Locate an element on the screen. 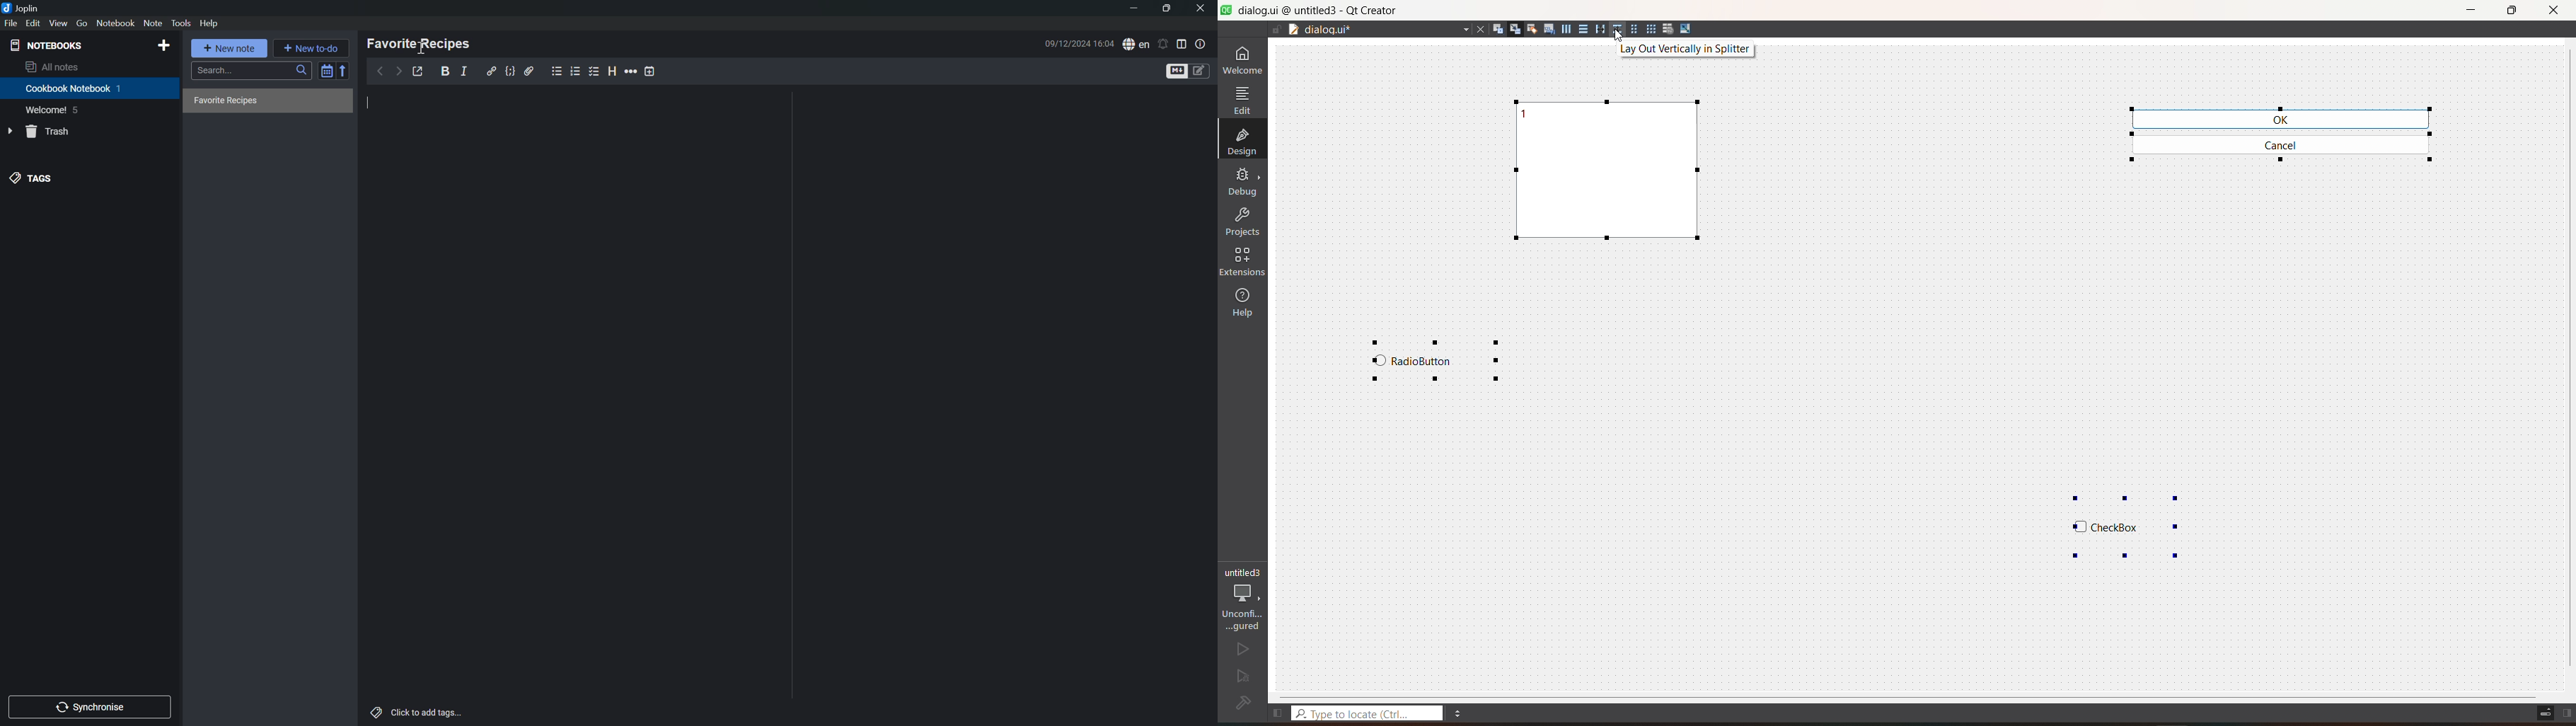 This screenshot has width=2576, height=728. Italic is located at coordinates (466, 71).